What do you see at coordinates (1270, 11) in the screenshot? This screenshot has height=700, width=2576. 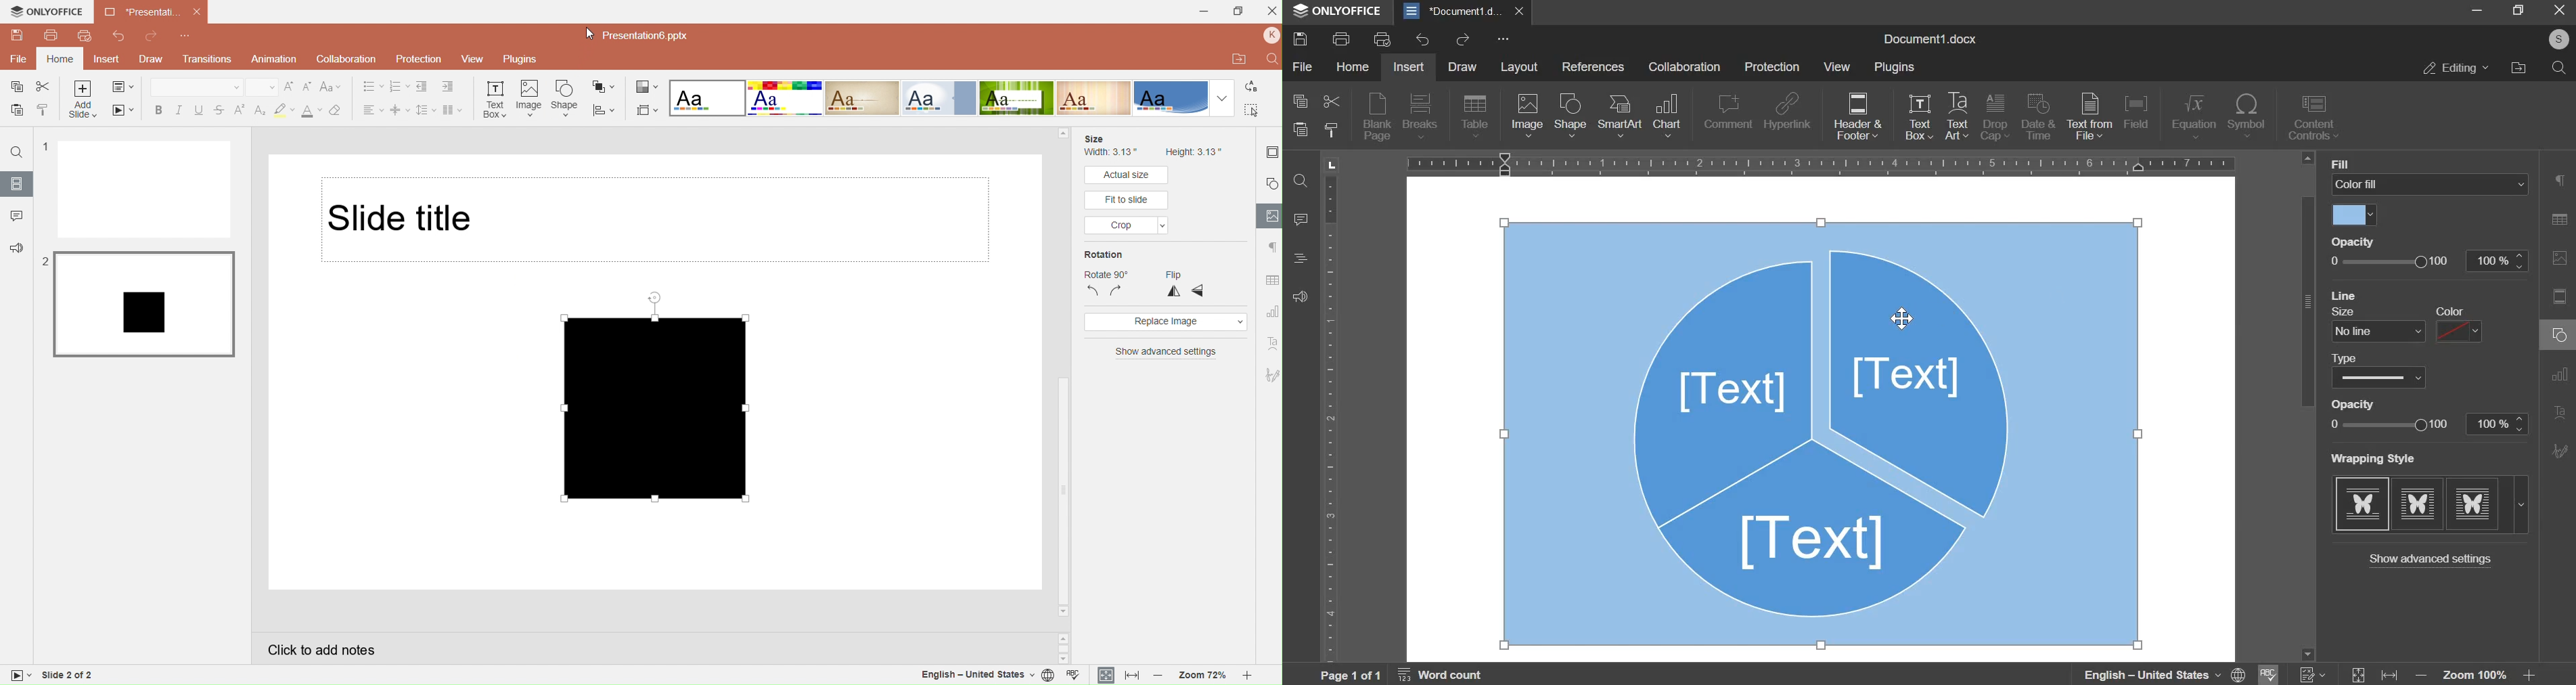 I see `Close` at bounding box center [1270, 11].